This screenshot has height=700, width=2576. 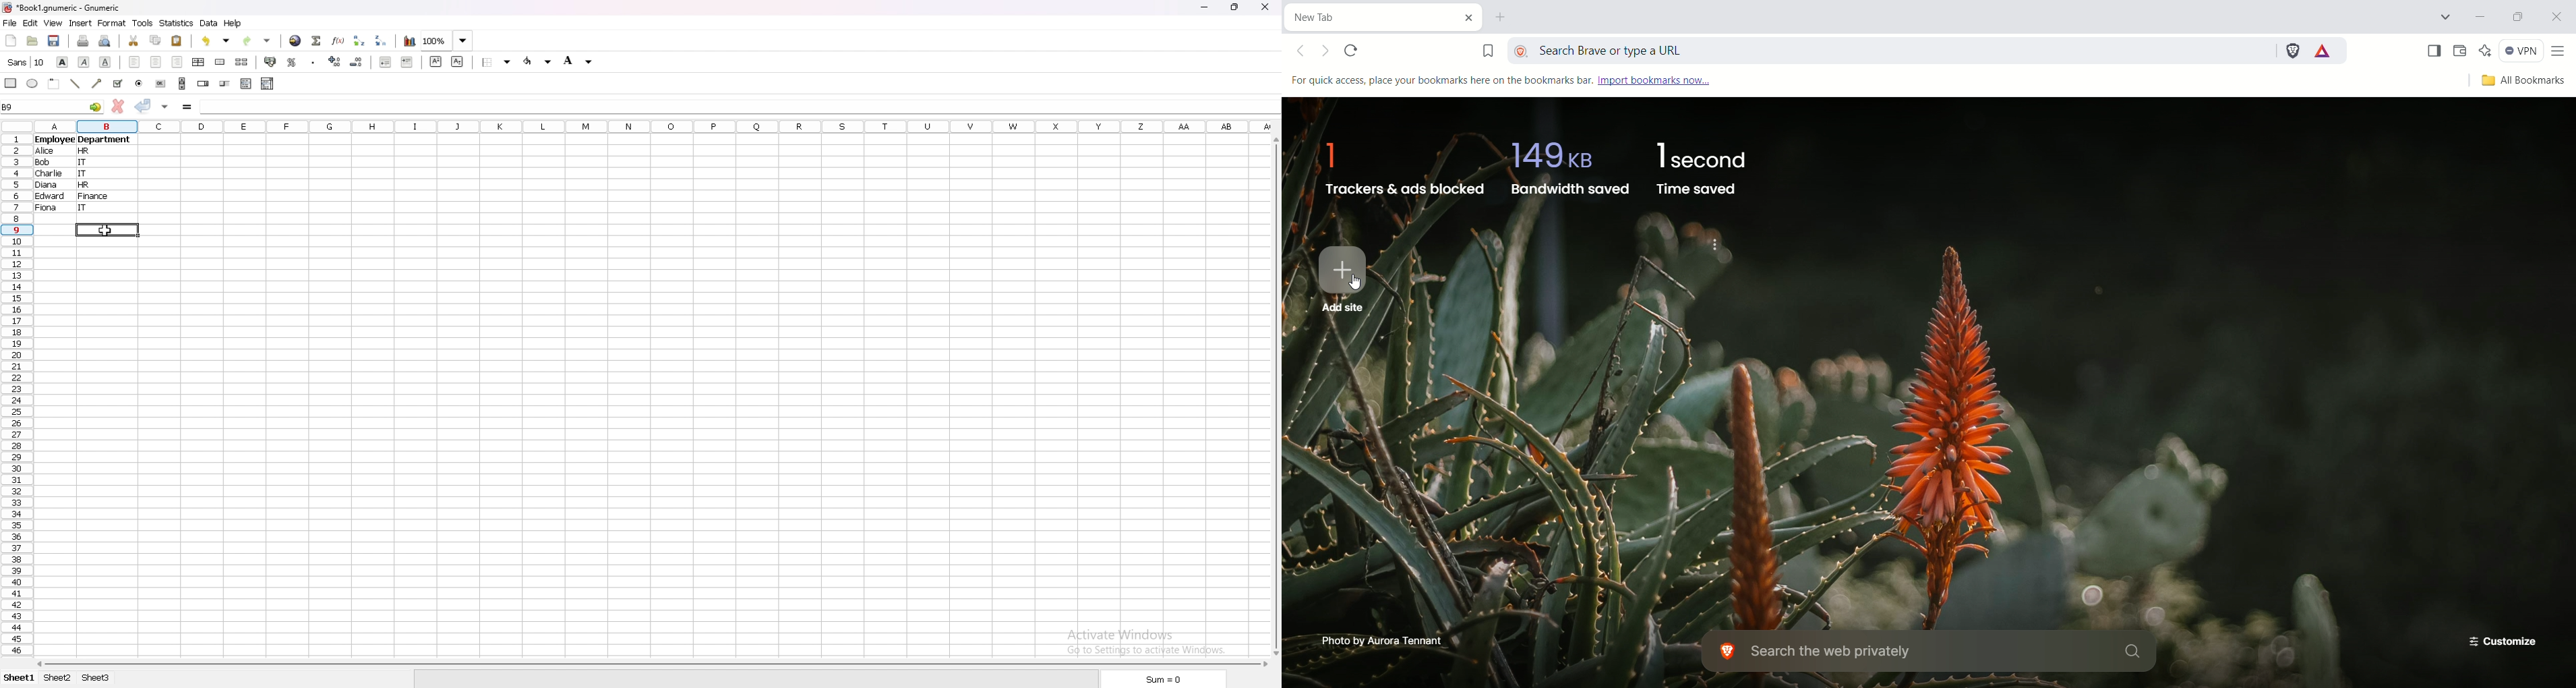 I want to click on increase indent, so click(x=407, y=62).